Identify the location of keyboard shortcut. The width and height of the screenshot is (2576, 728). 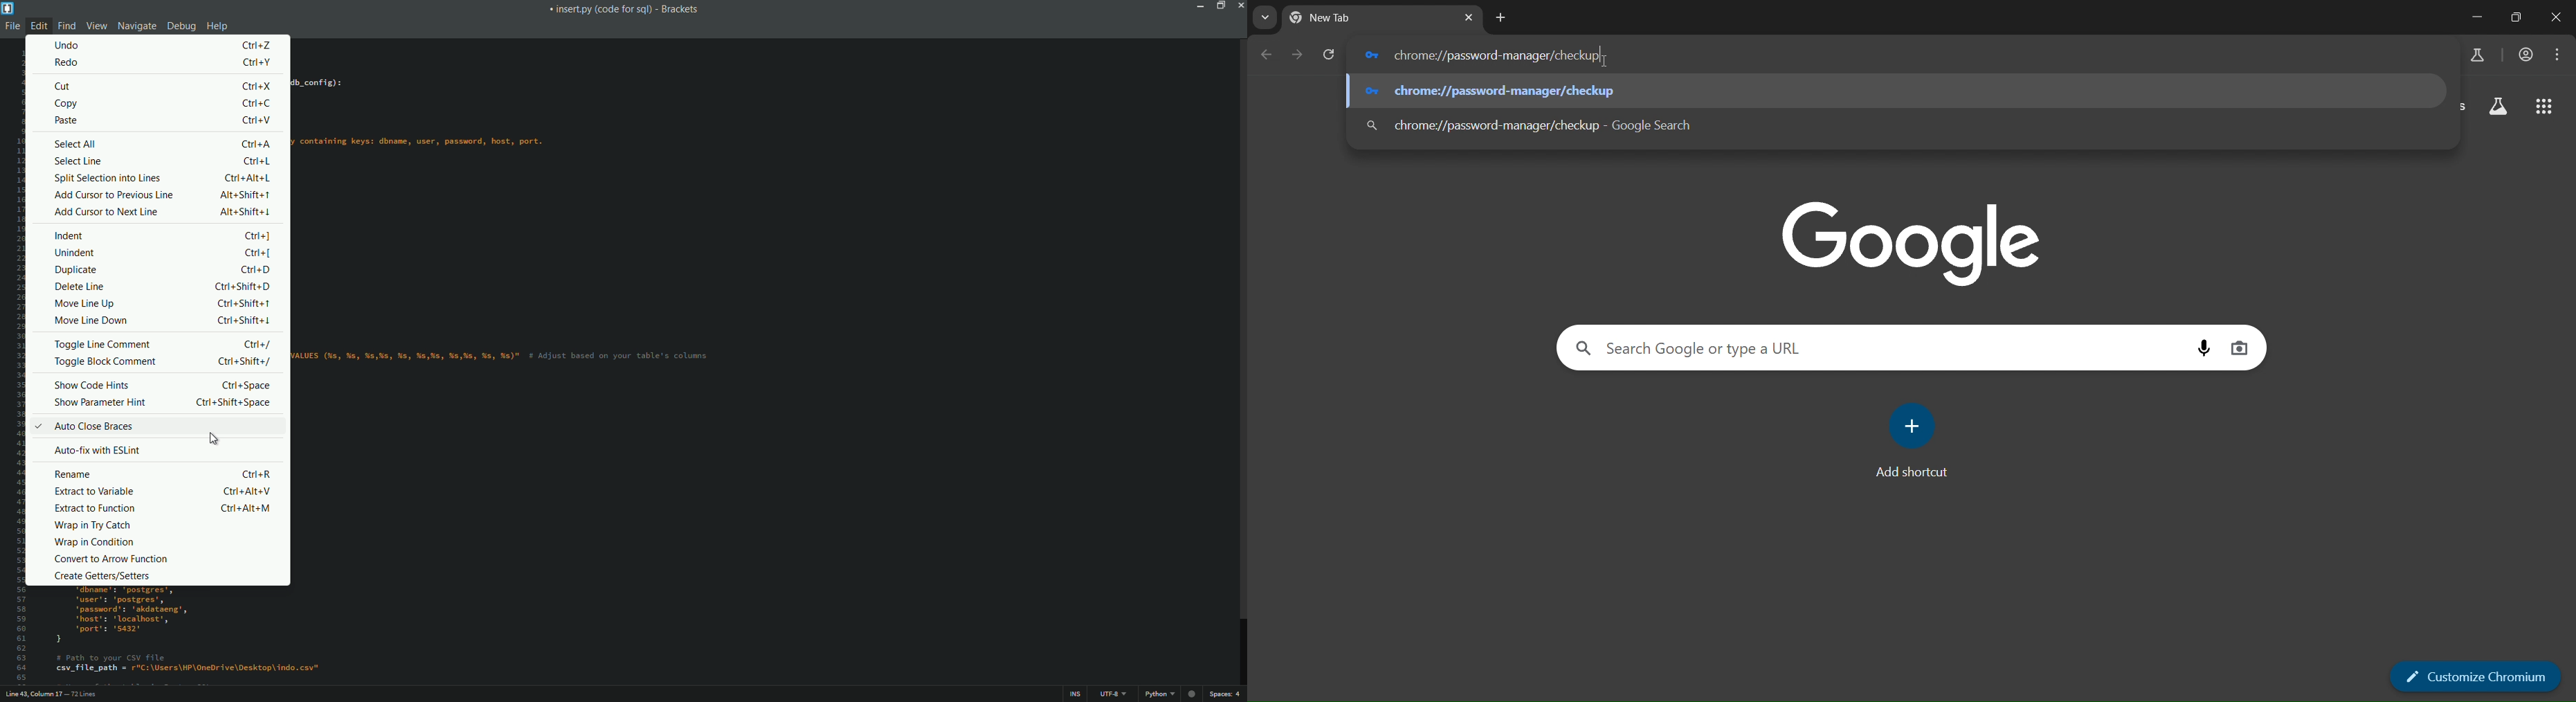
(244, 491).